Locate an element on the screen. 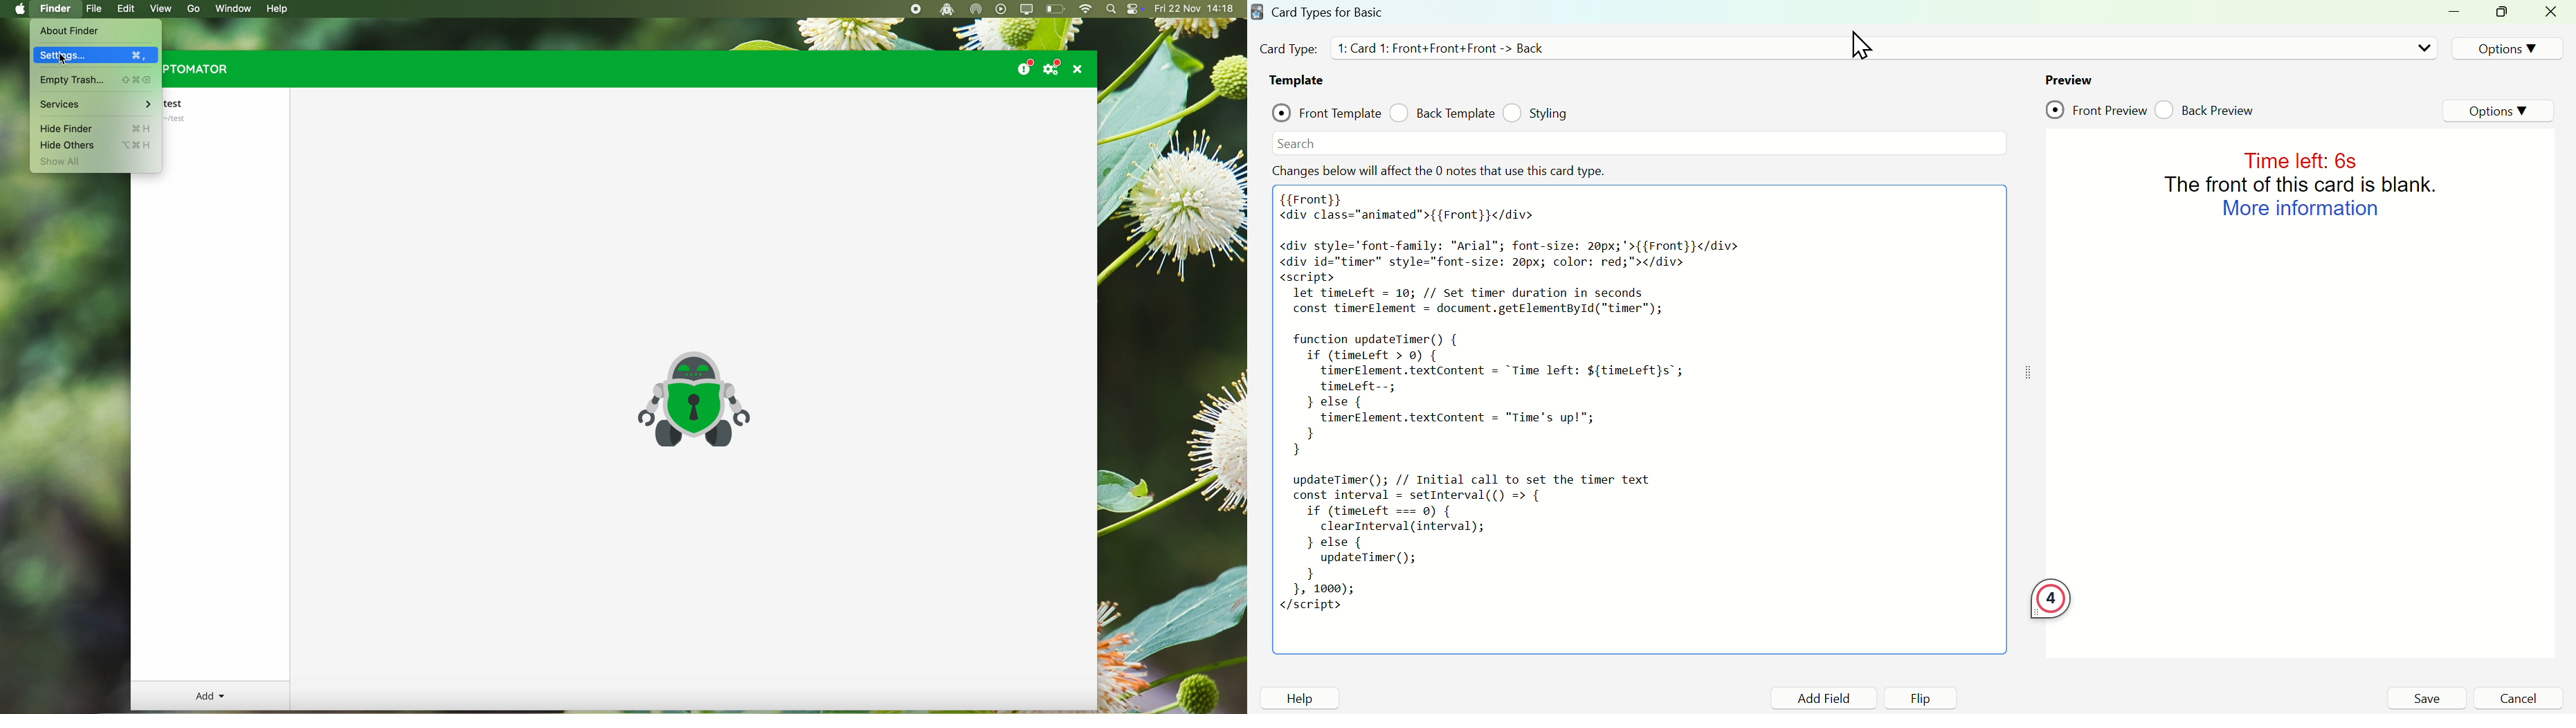  Option is located at coordinates (2501, 111).